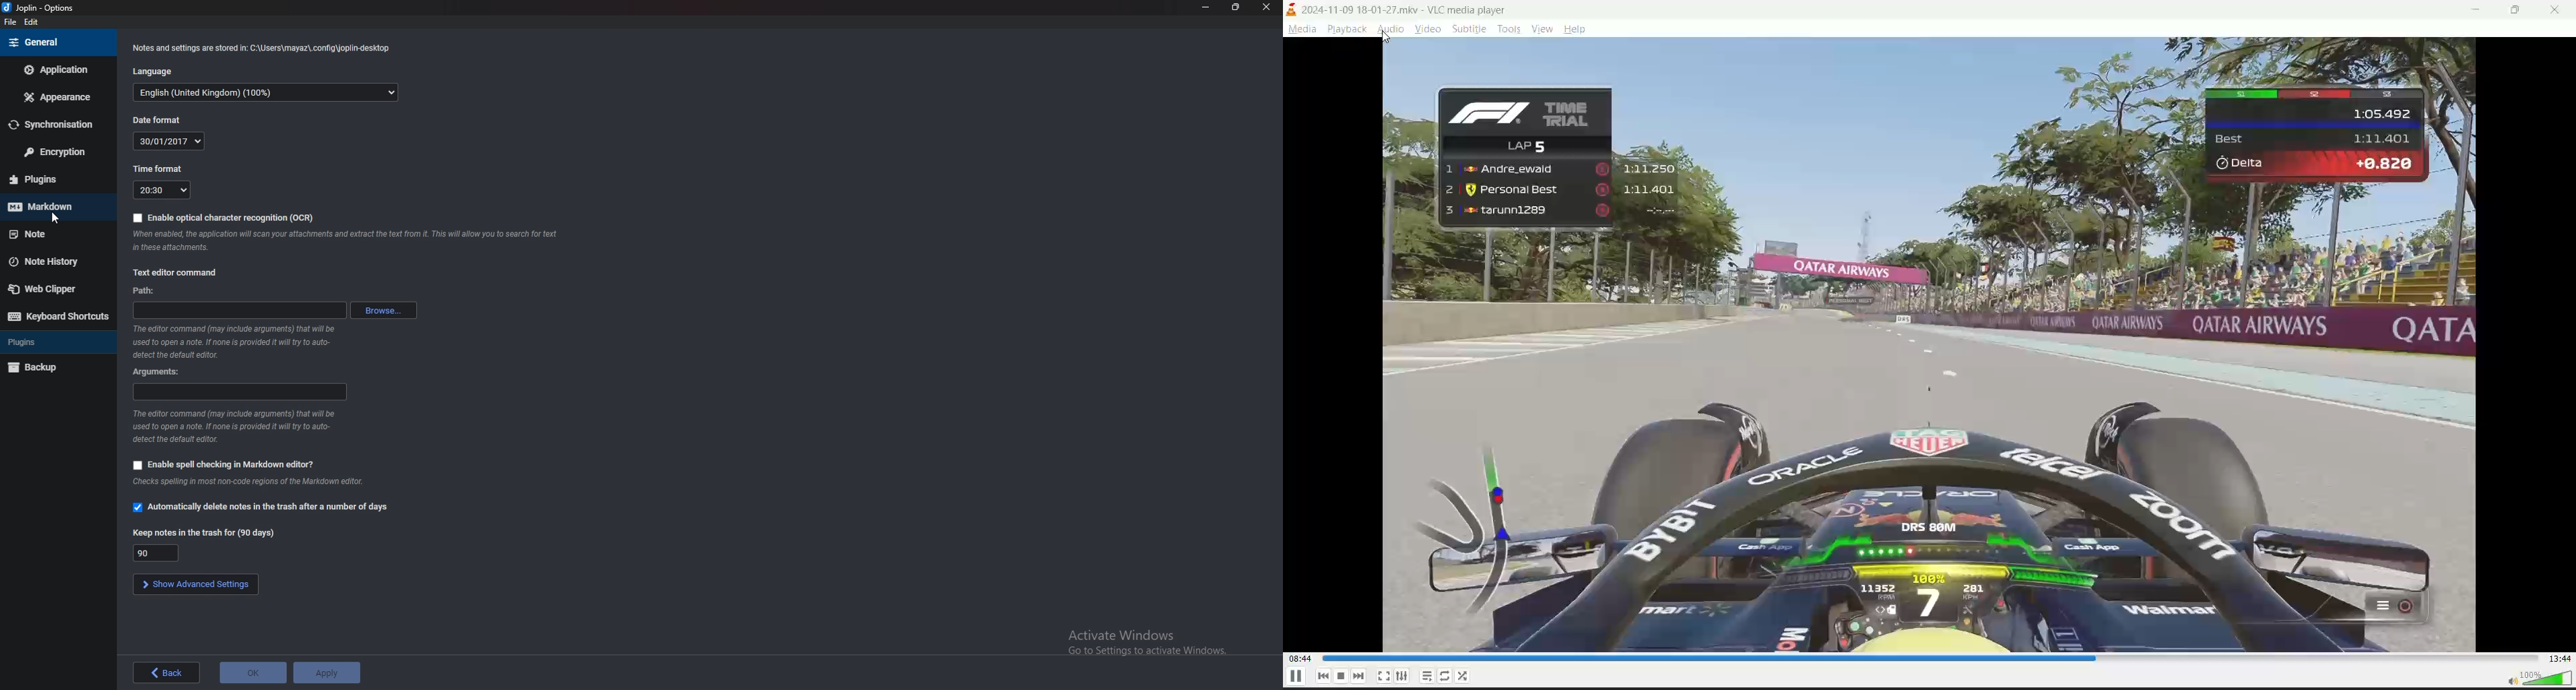 This screenshot has height=700, width=2576. Describe the element at coordinates (54, 368) in the screenshot. I see `backup` at that location.